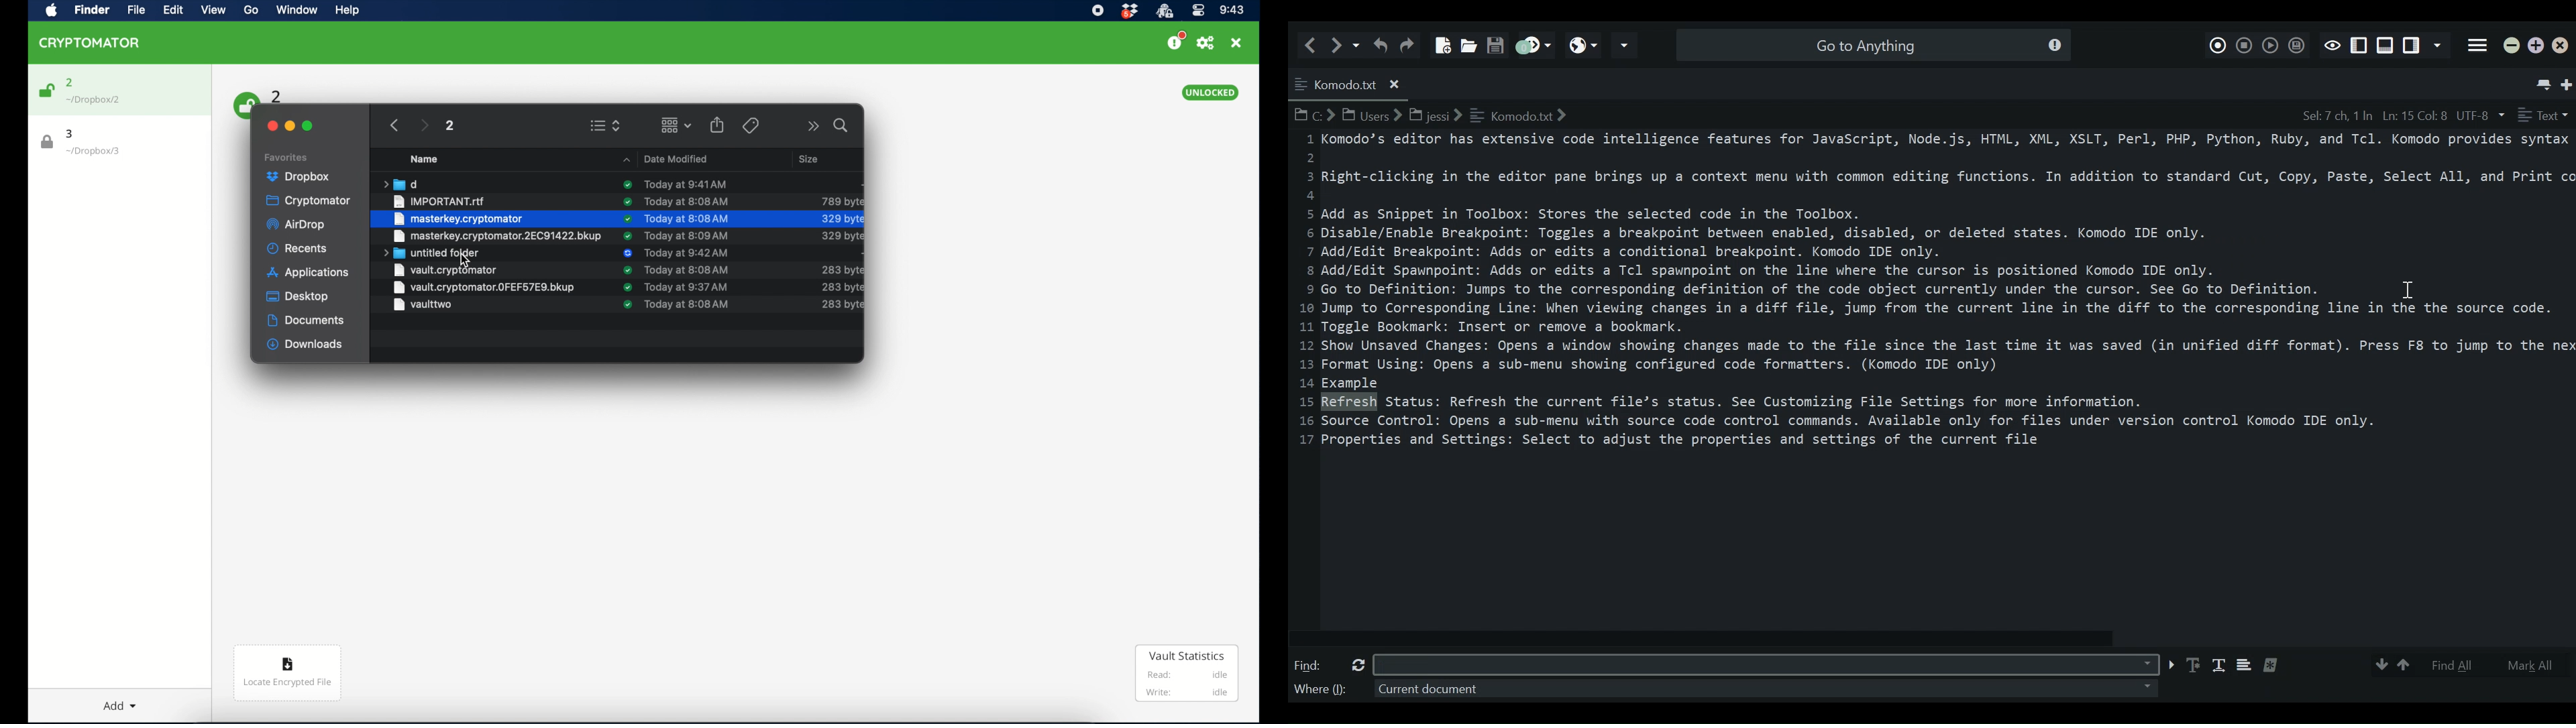 This screenshot has height=728, width=2576. Describe the element at coordinates (2568, 82) in the screenshot. I see `New Tab` at that location.